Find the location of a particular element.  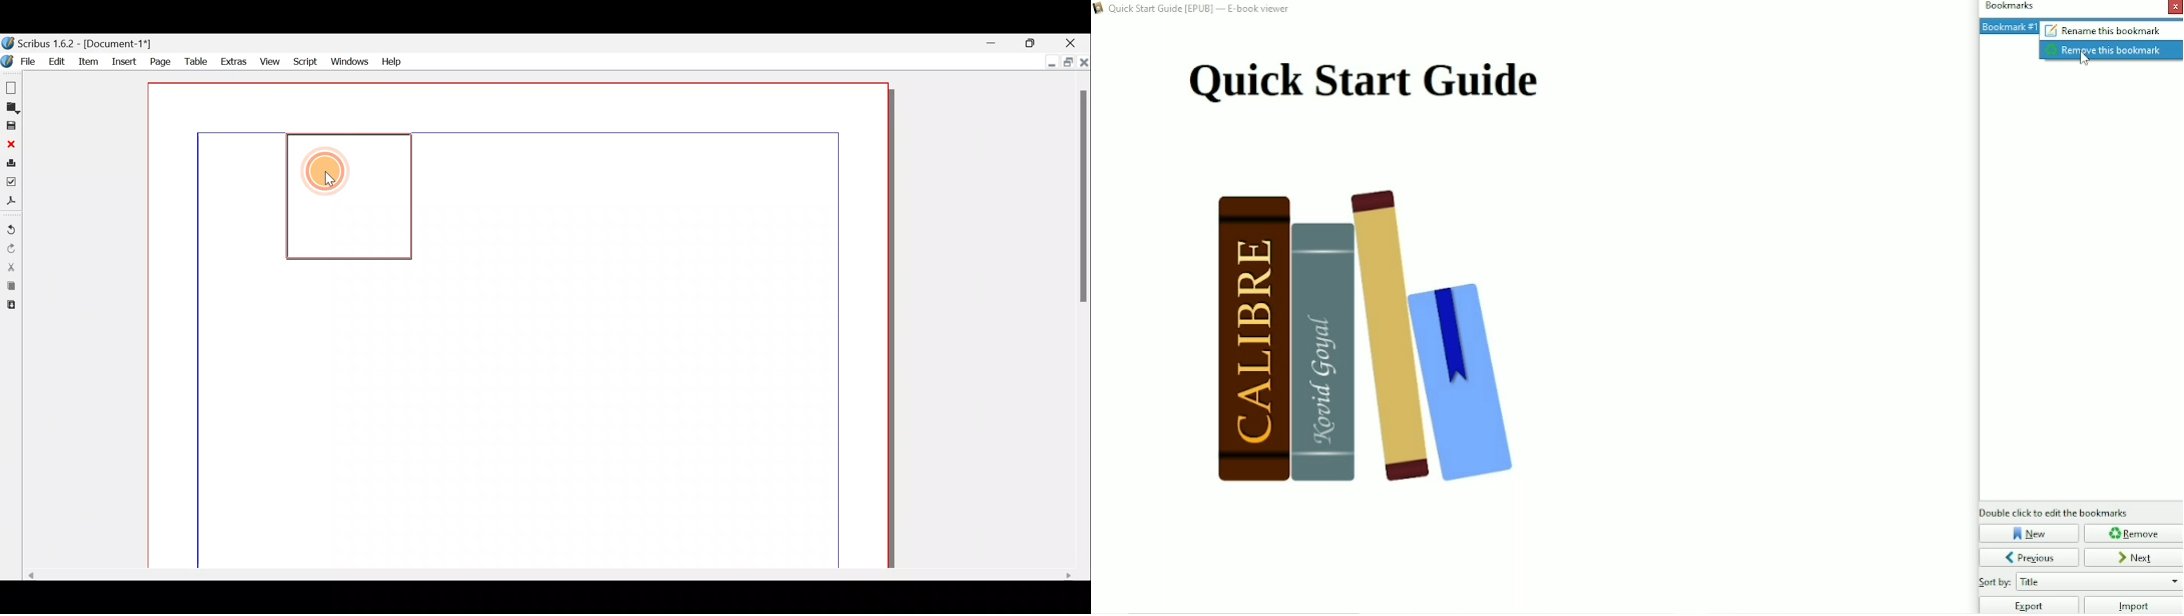

Item is located at coordinates (91, 61).